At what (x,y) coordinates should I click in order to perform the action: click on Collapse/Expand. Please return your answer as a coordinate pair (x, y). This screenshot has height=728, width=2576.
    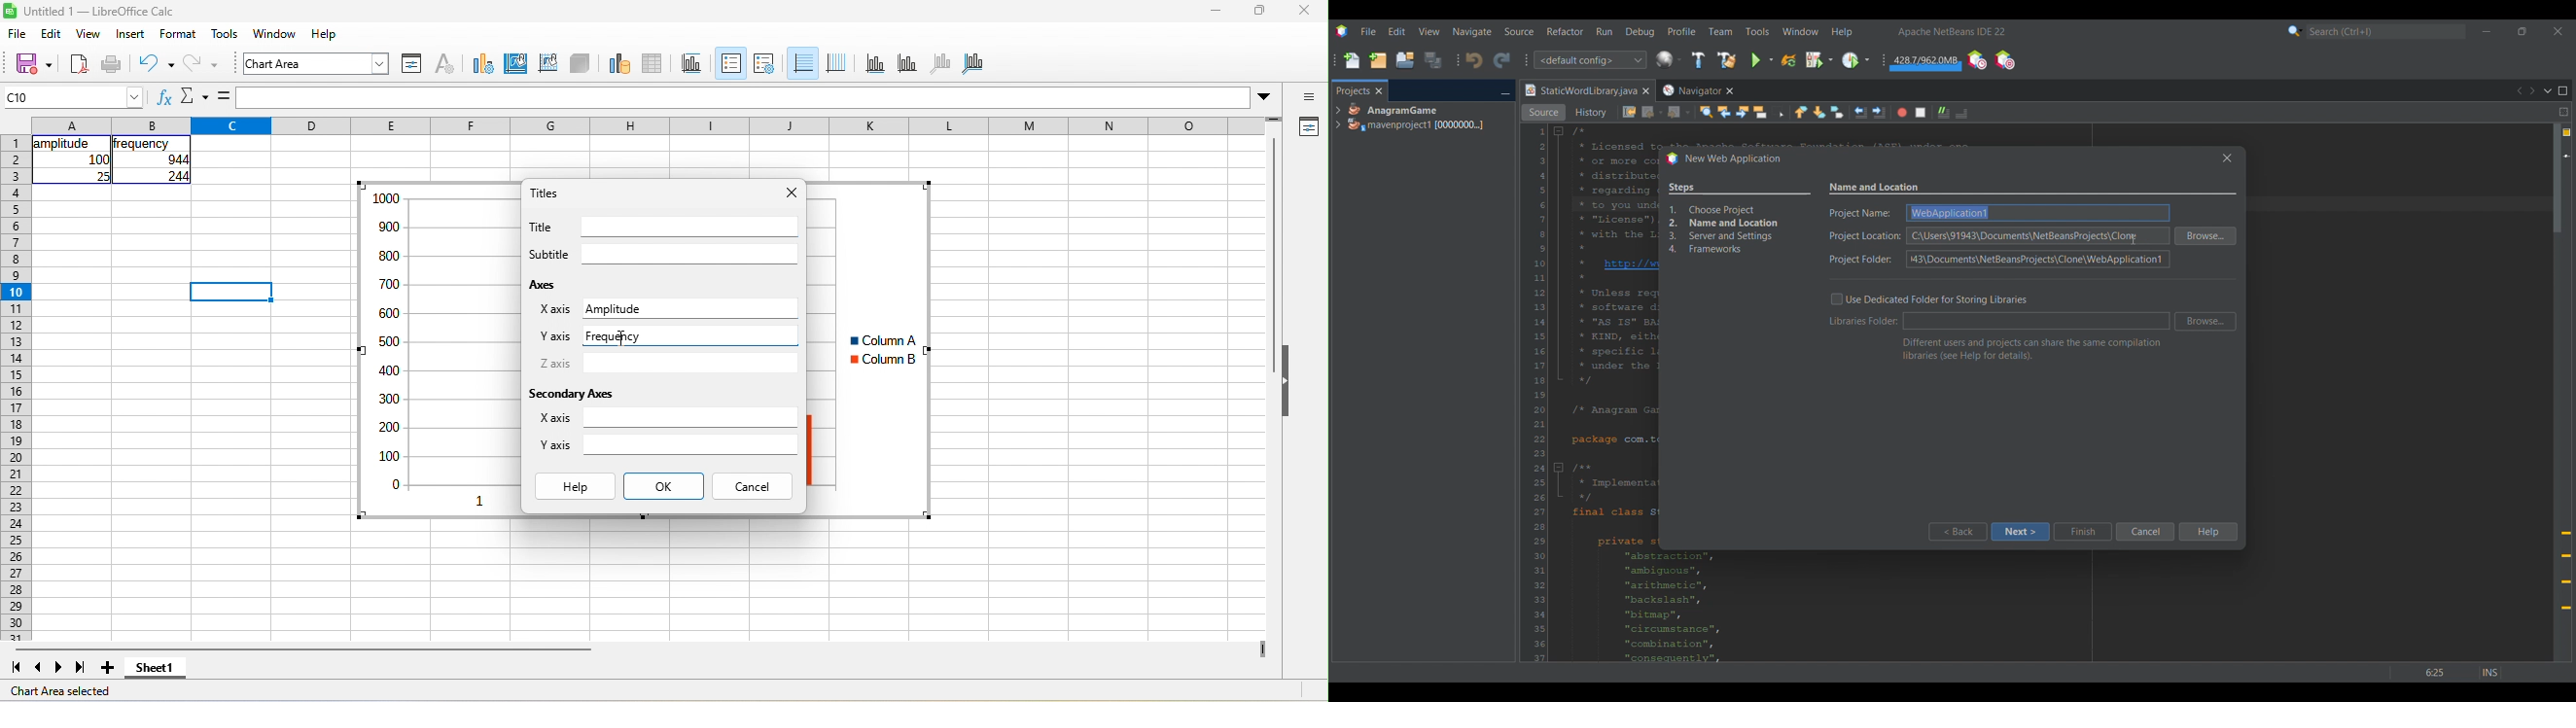
    Looking at the image, I should click on (1286, 380).